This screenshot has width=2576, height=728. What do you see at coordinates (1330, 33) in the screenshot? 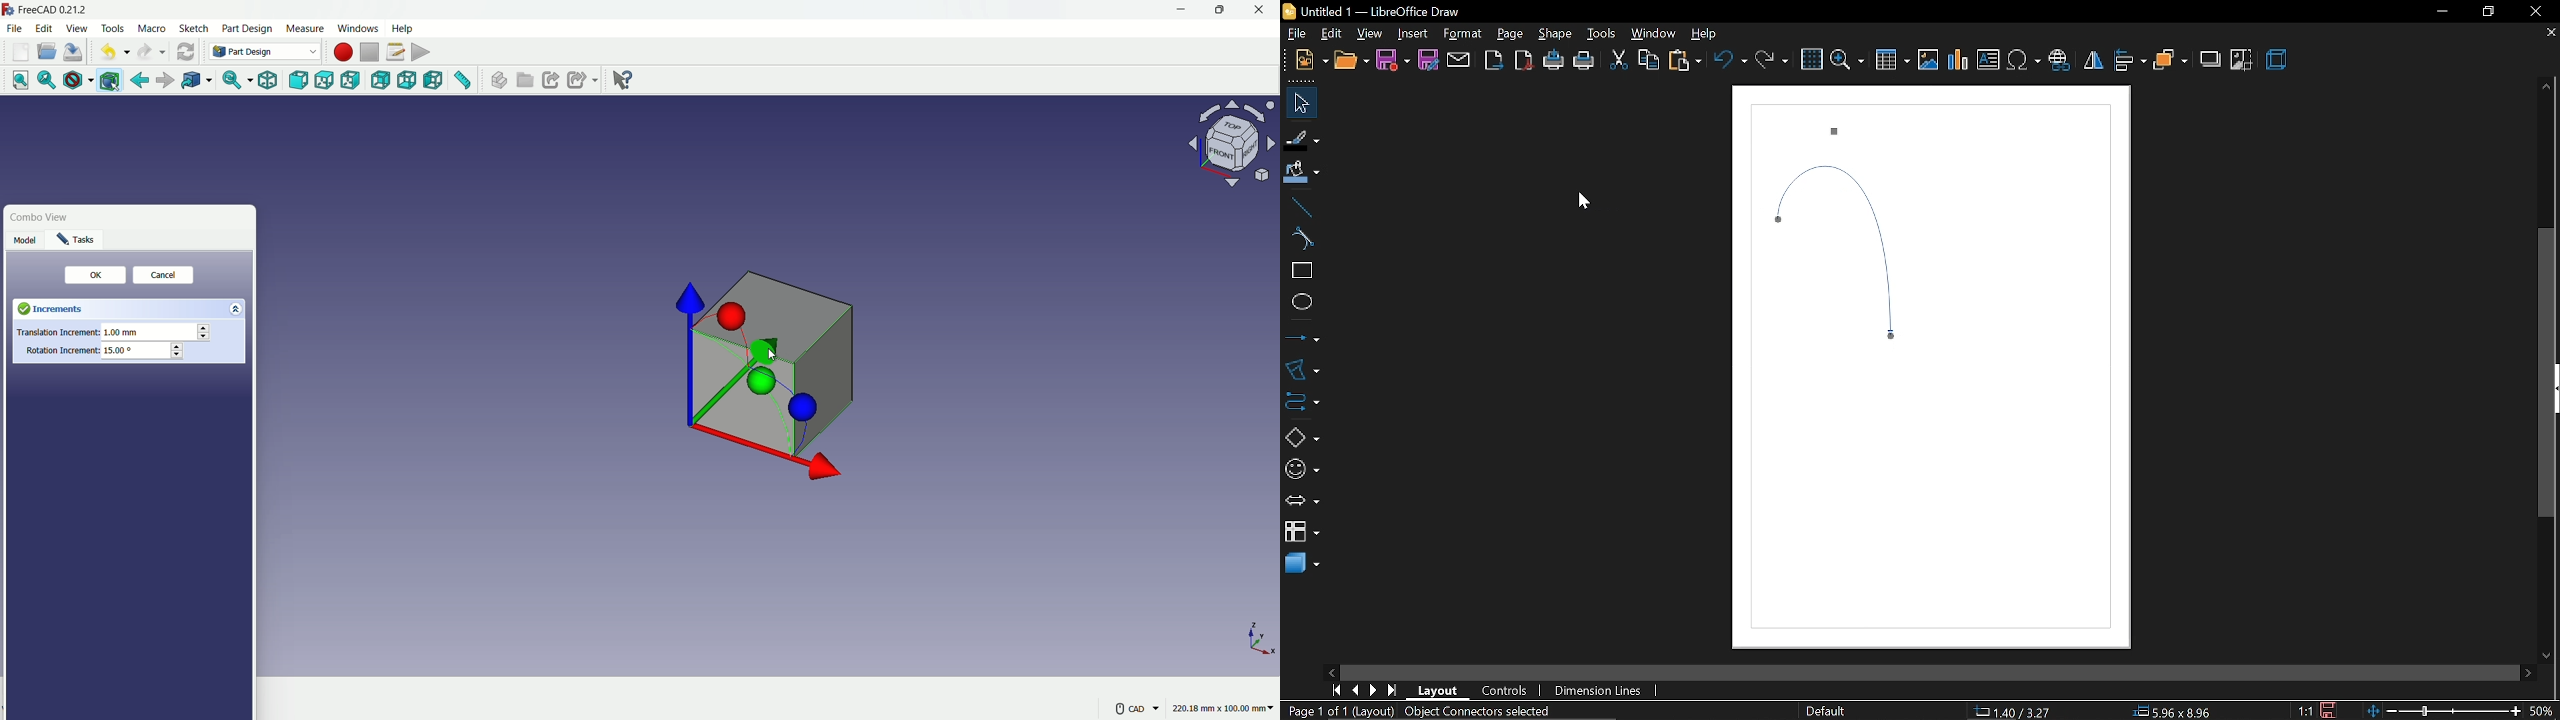
I see `edit` at bounding box center [1330, 33].